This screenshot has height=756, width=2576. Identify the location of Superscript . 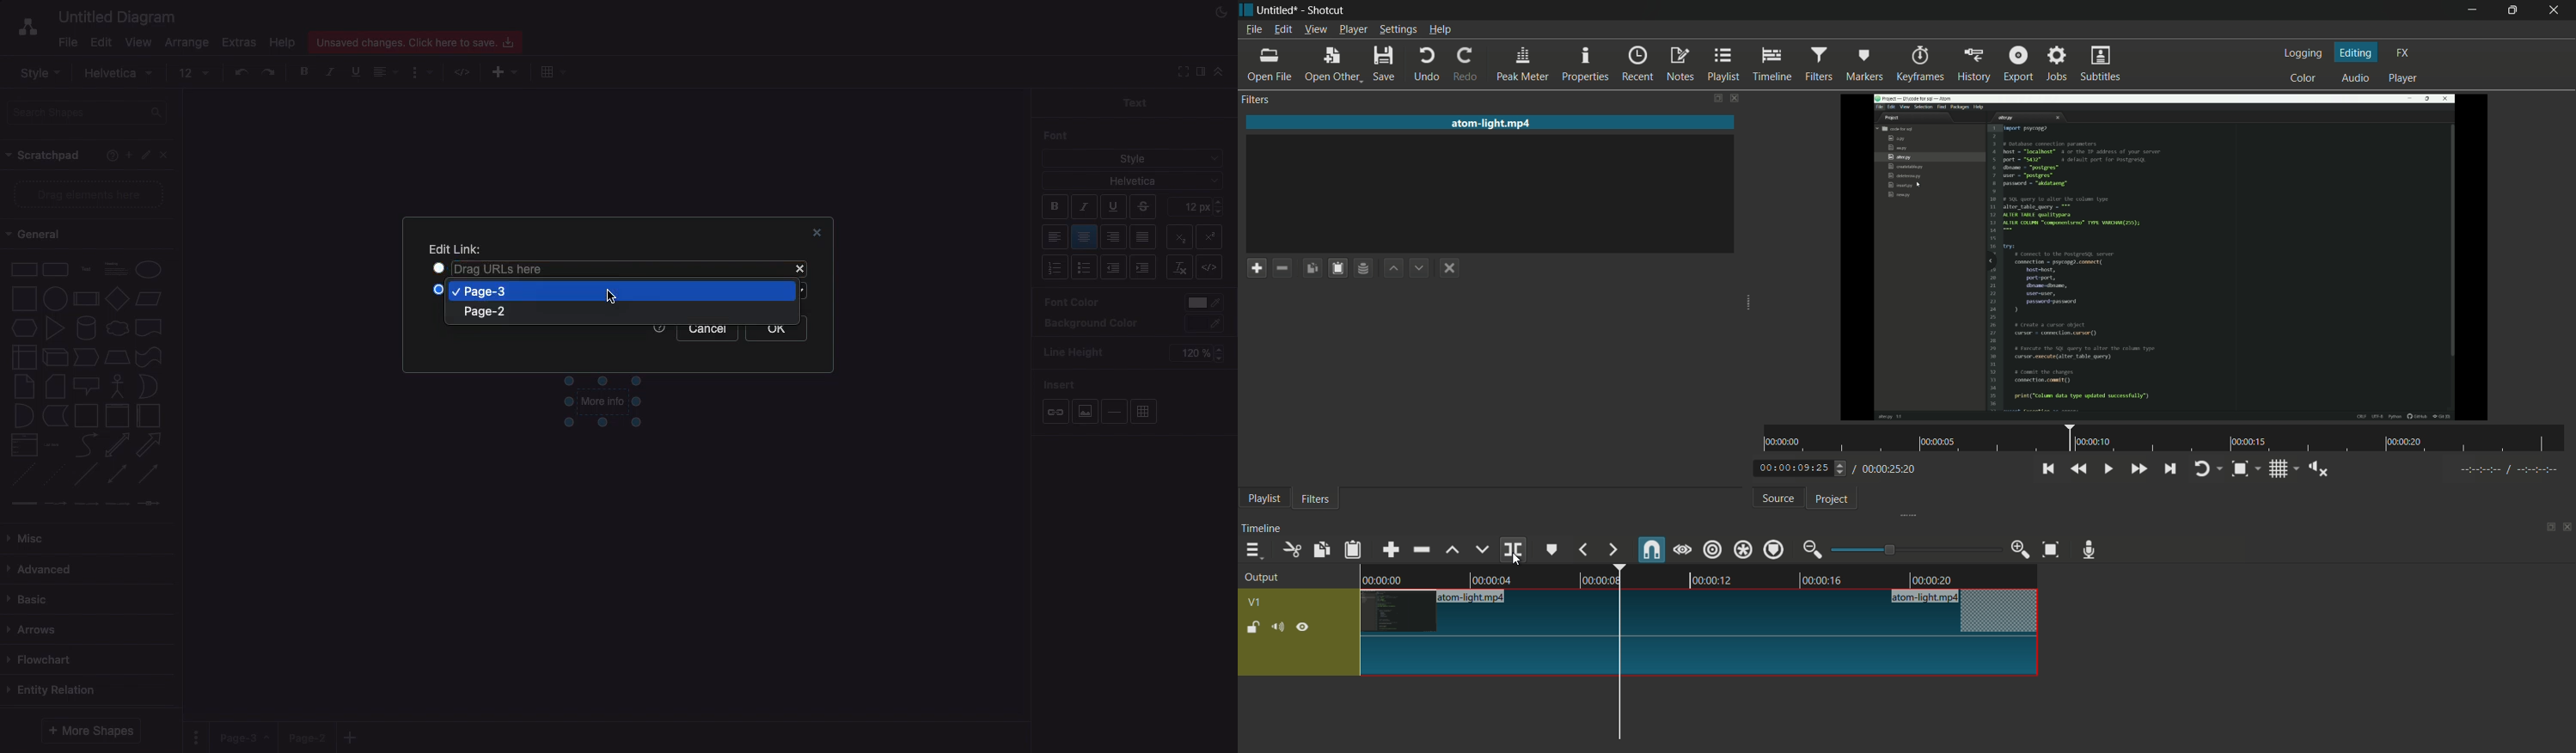
(1178, 235).